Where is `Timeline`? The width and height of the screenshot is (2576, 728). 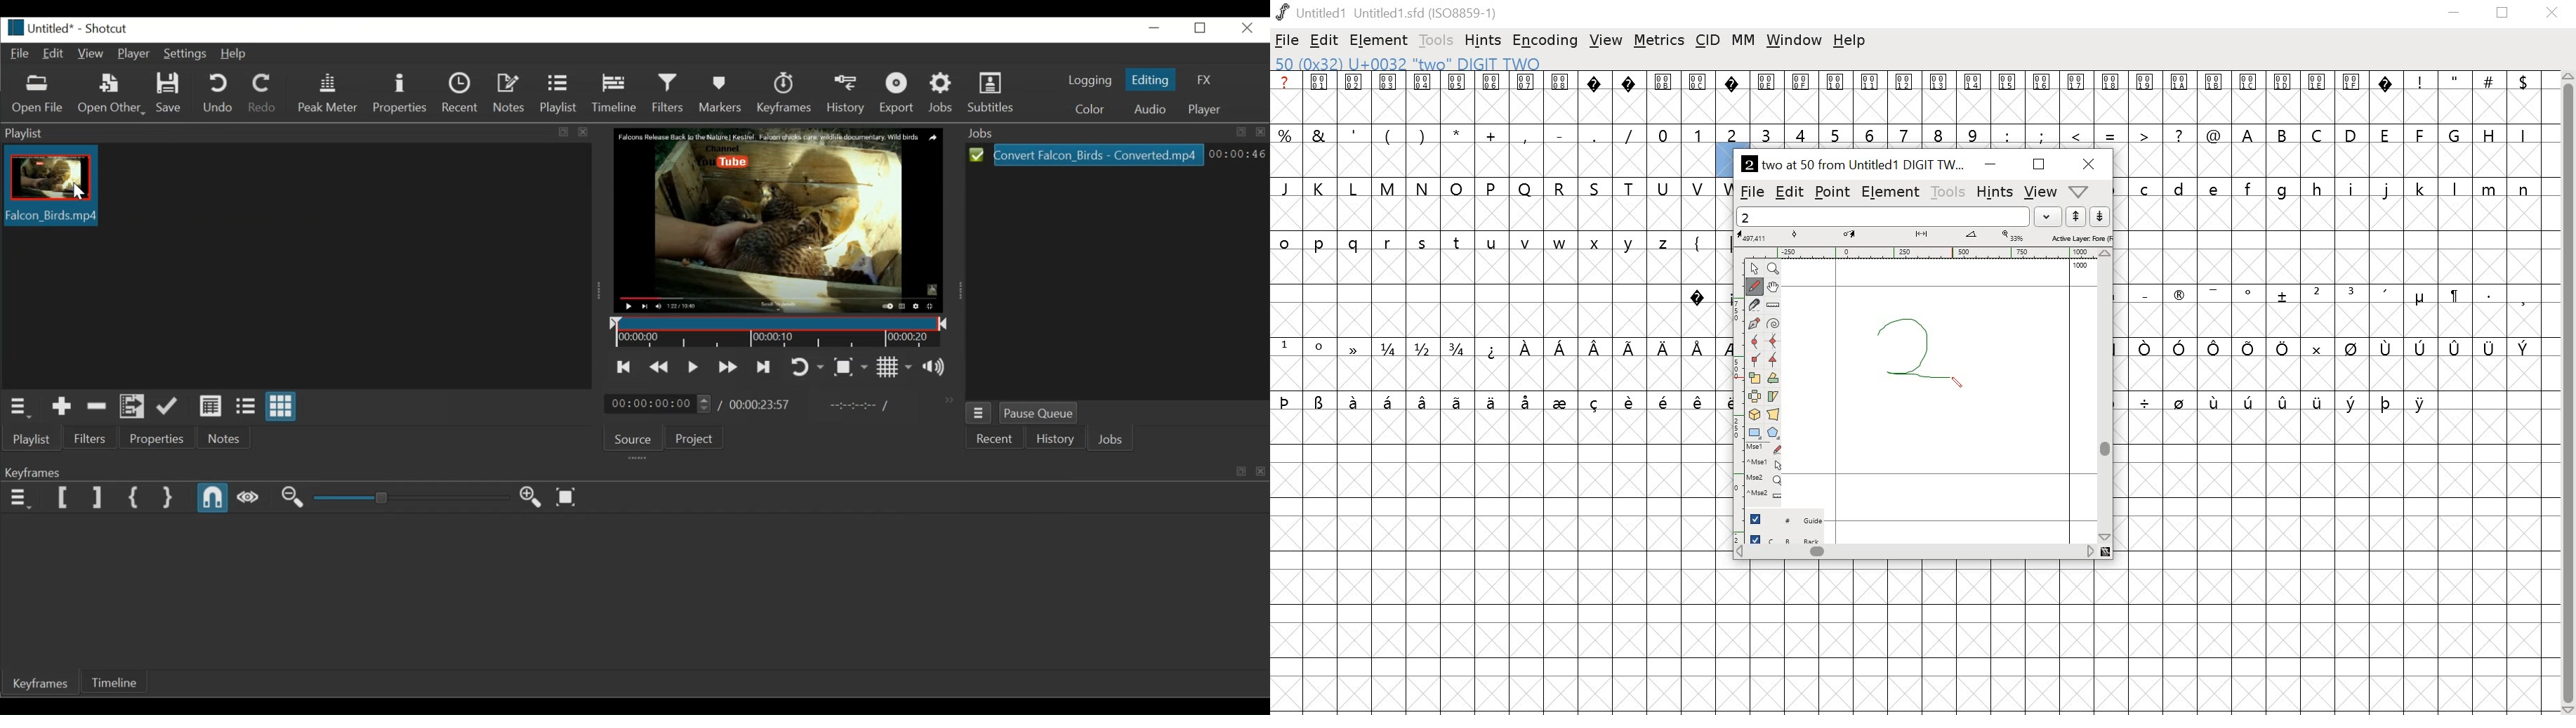
Timeline is located at coordinates (616, 94).